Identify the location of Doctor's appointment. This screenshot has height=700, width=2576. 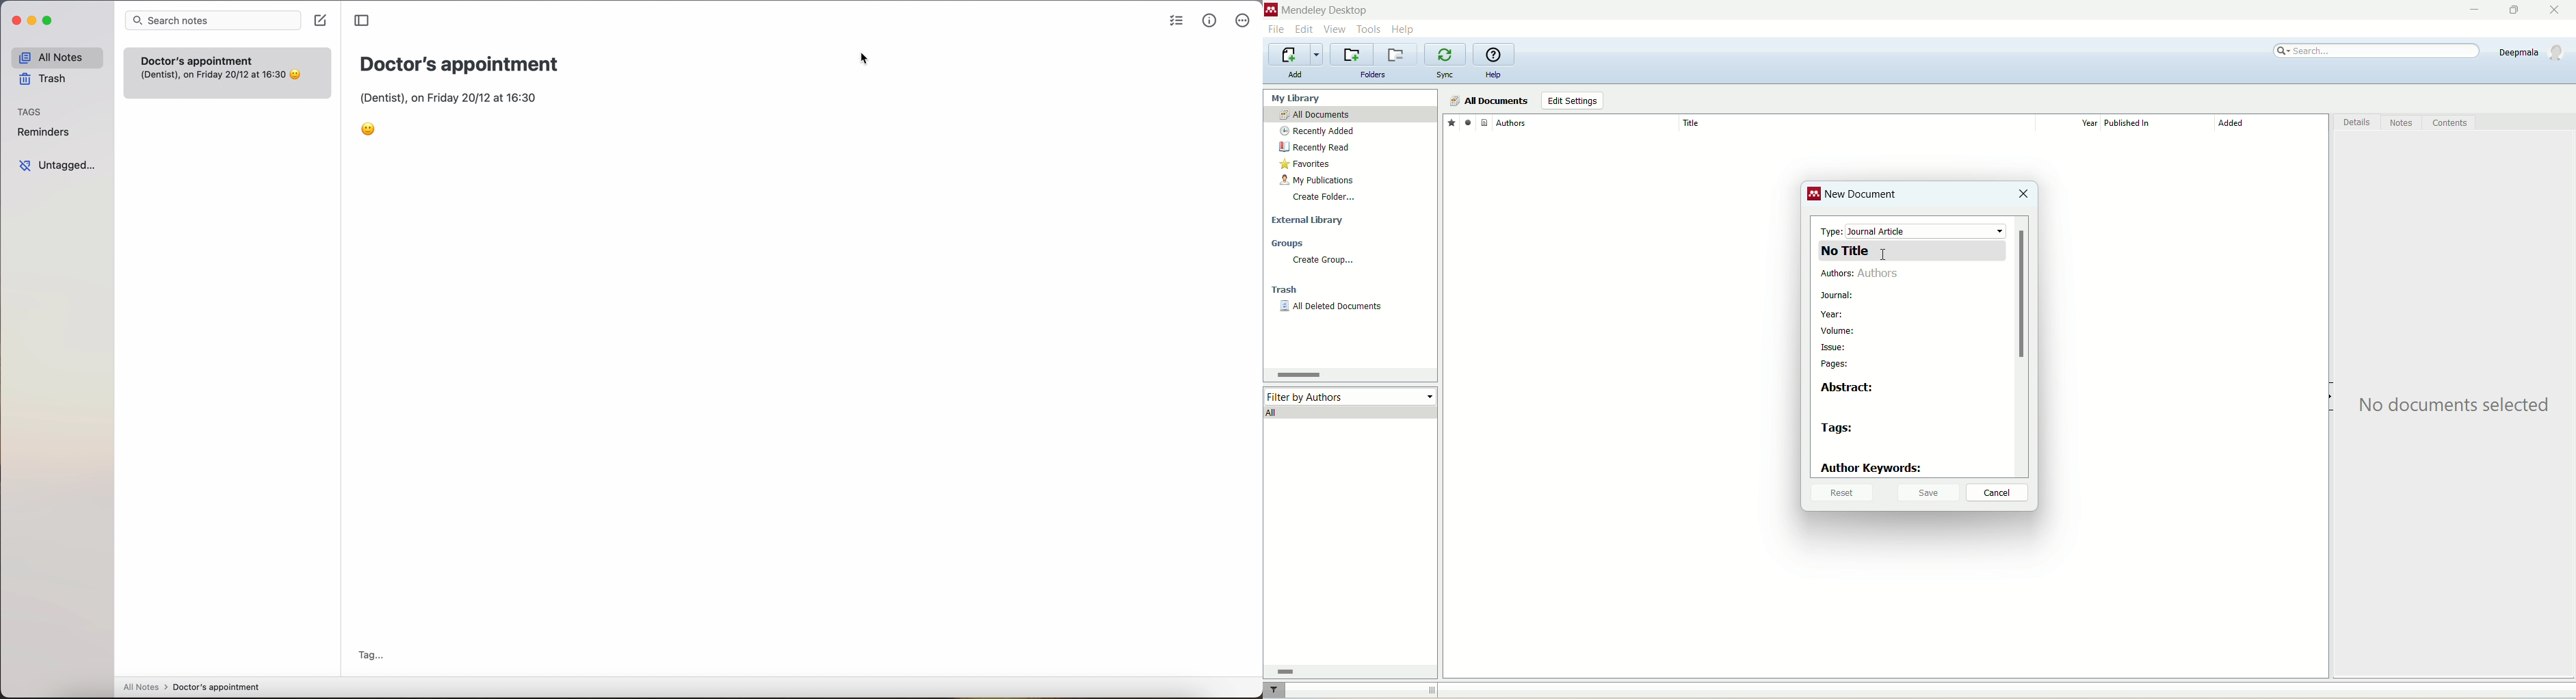
(196, 61).